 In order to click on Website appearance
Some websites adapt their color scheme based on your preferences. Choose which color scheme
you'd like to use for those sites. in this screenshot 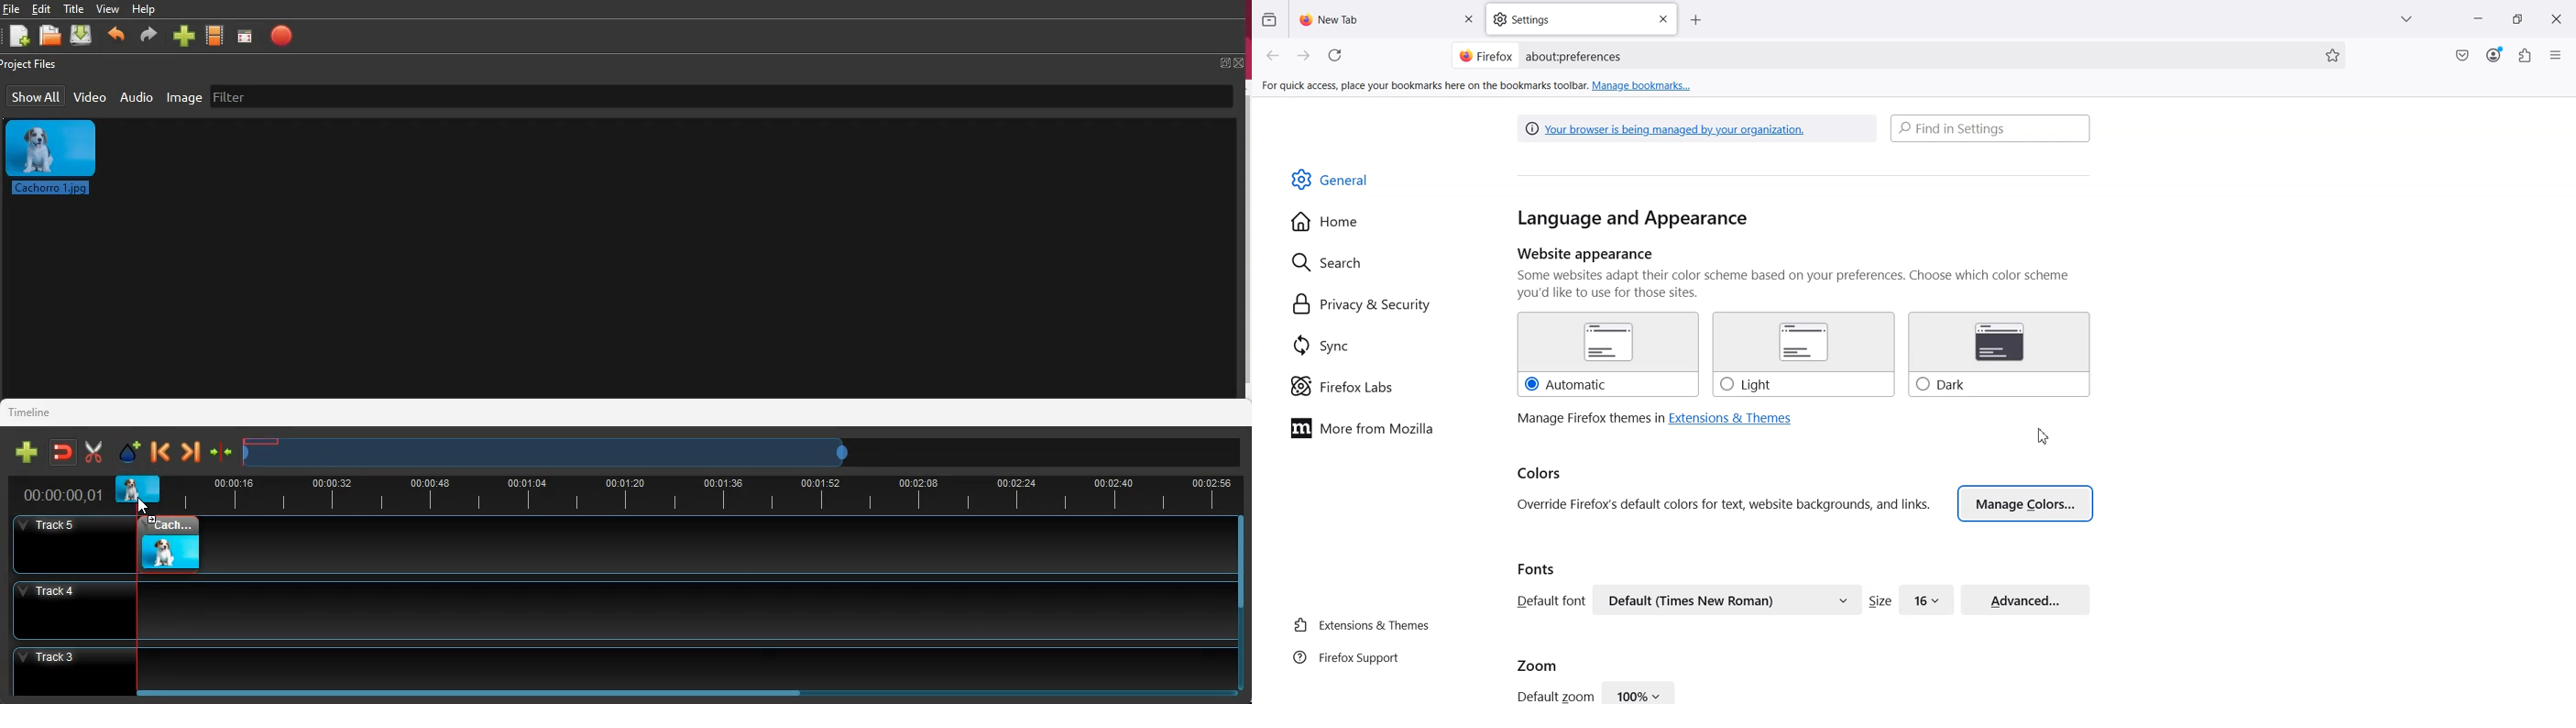, I will do `click(1804, 273)`.